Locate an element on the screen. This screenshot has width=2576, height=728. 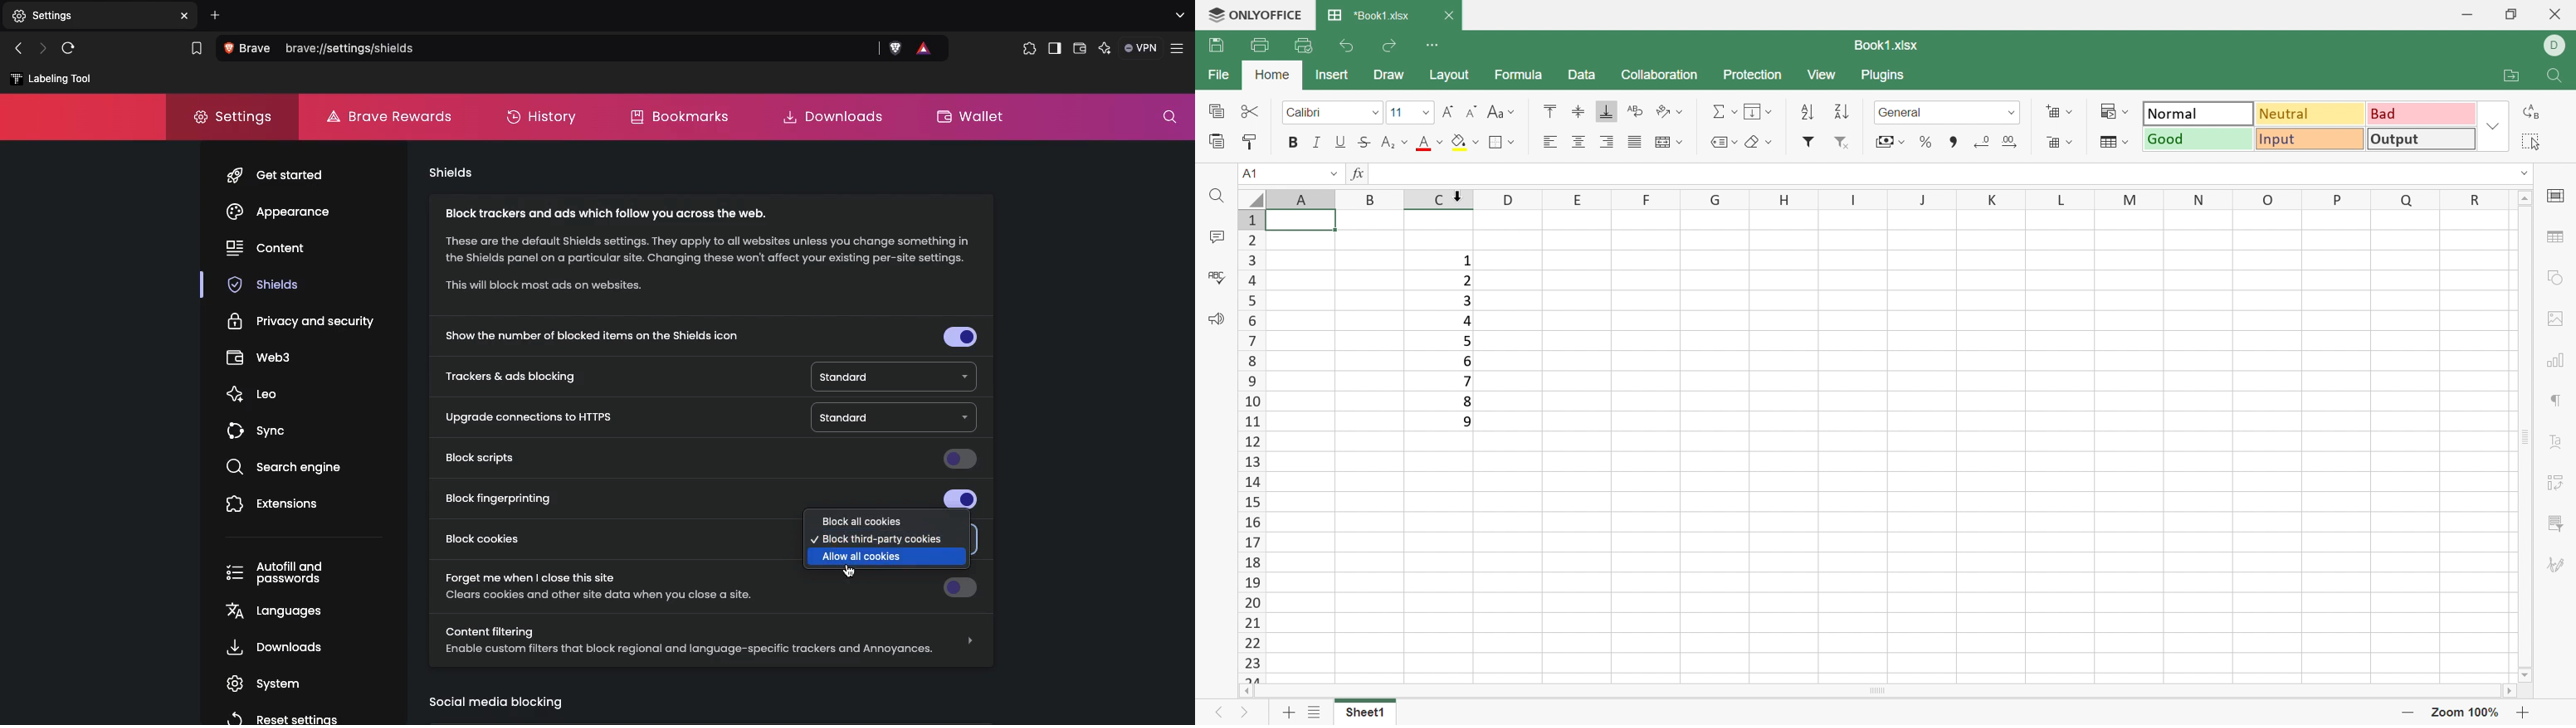
Bad is located at coordinates (2422, 114).